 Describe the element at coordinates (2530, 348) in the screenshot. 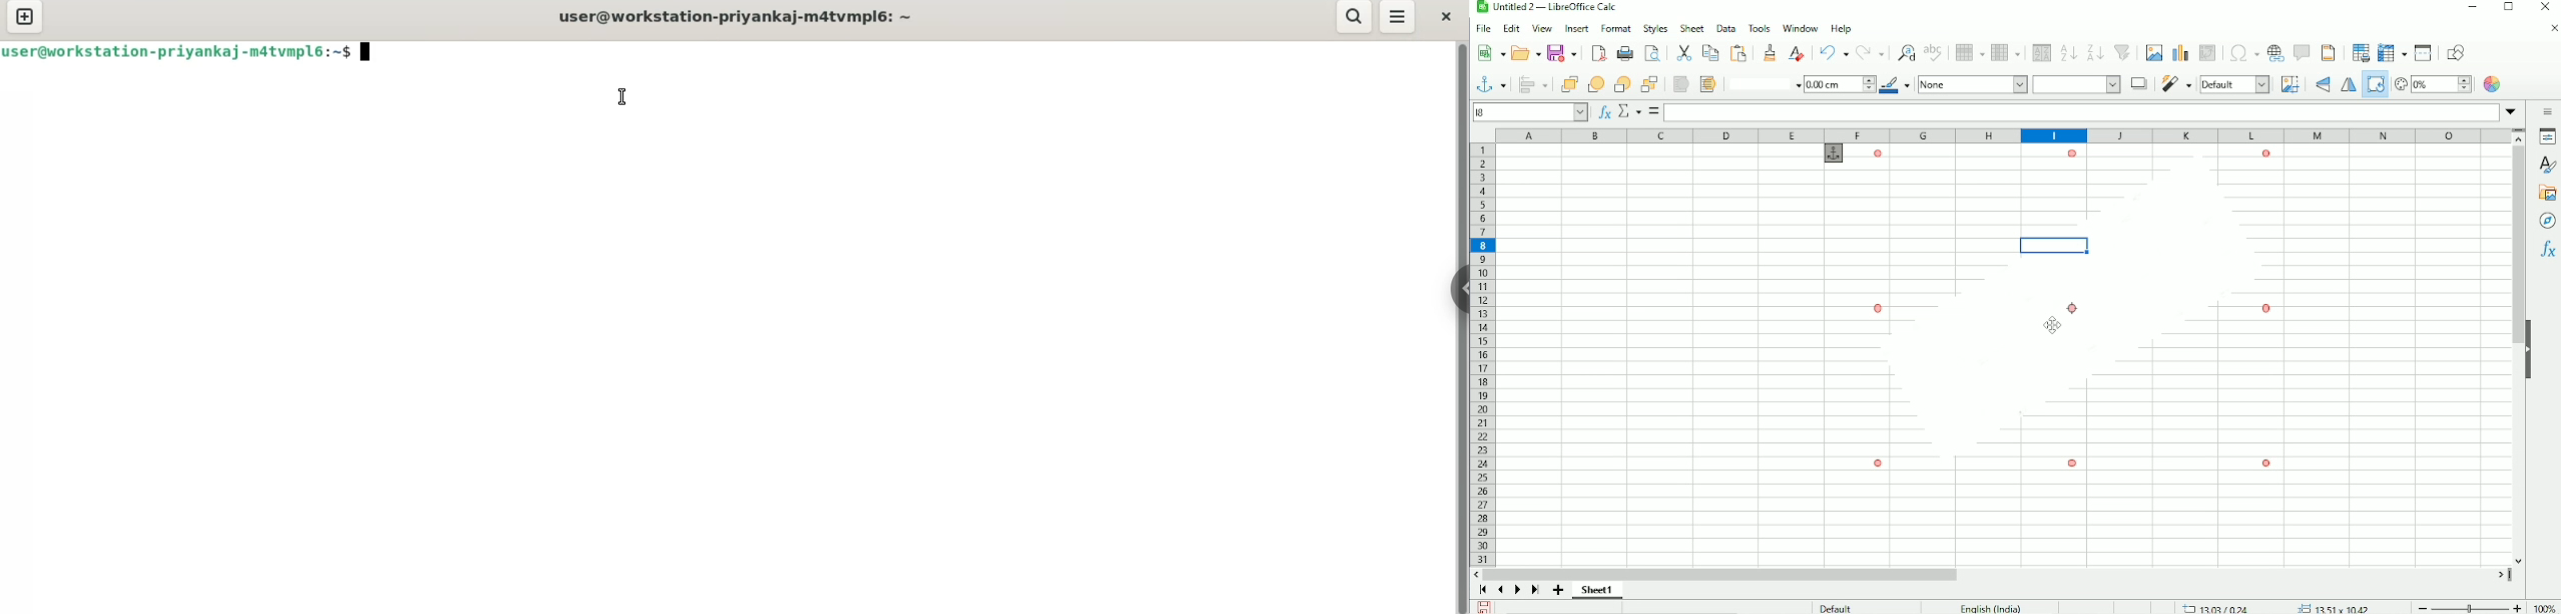

I see `Hide` at that location.